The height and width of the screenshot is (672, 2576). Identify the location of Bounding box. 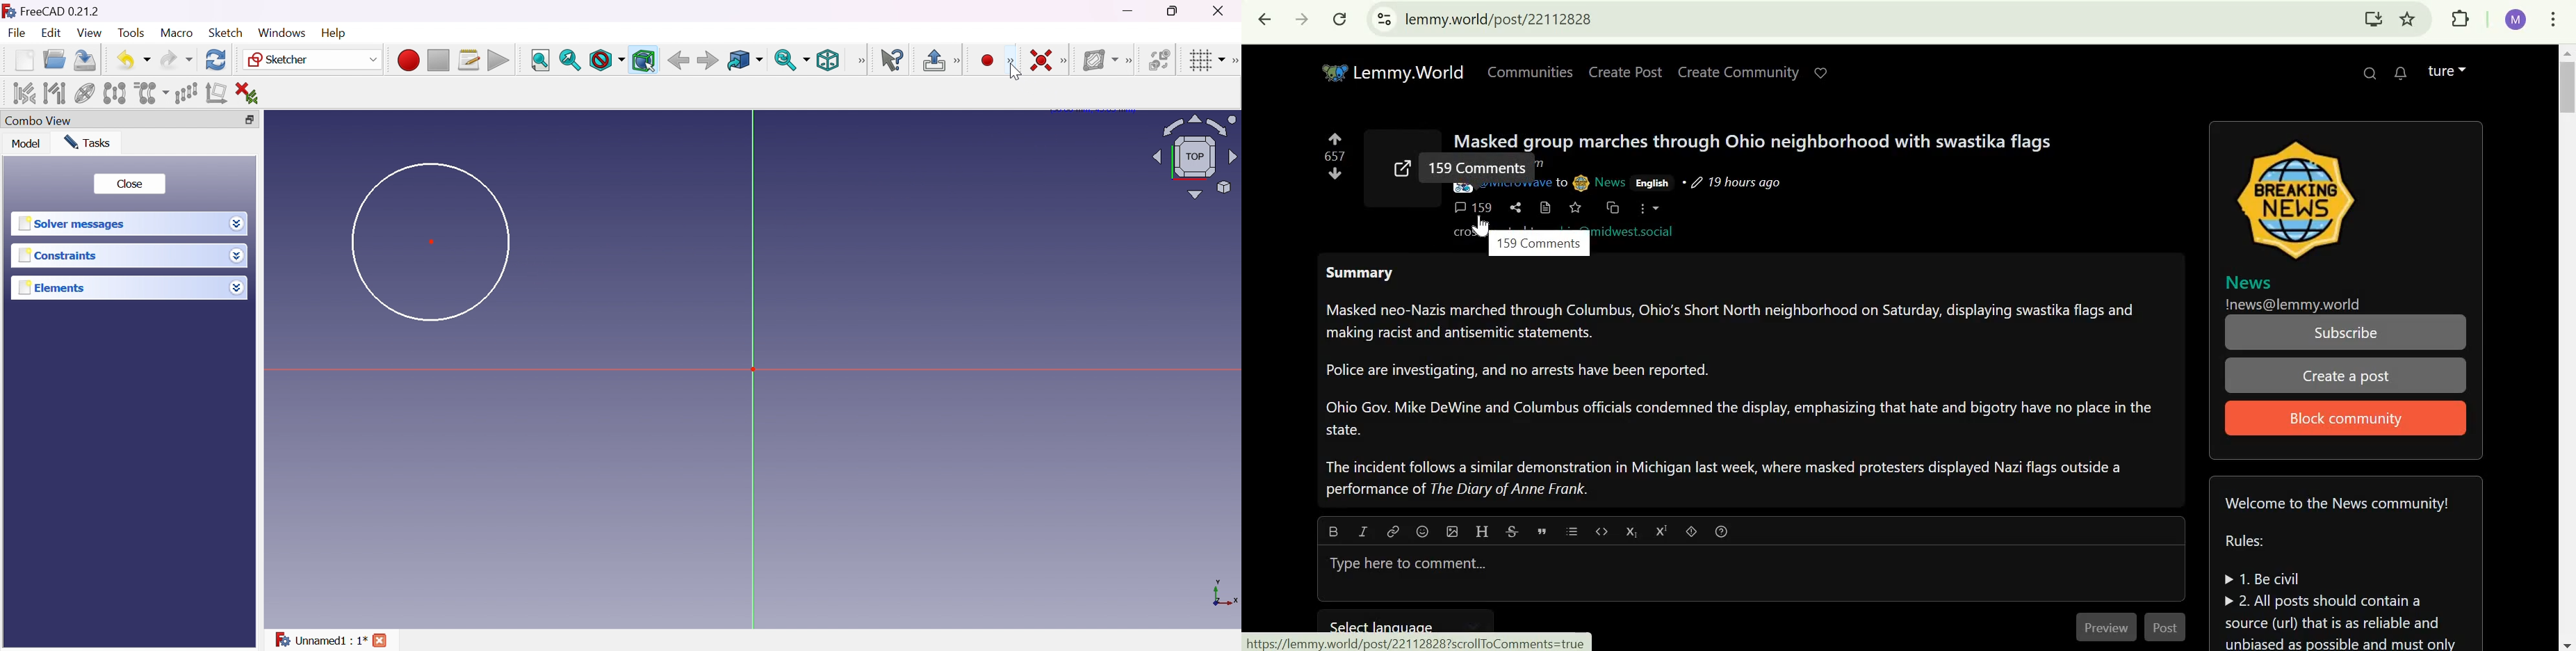
(645, 61).